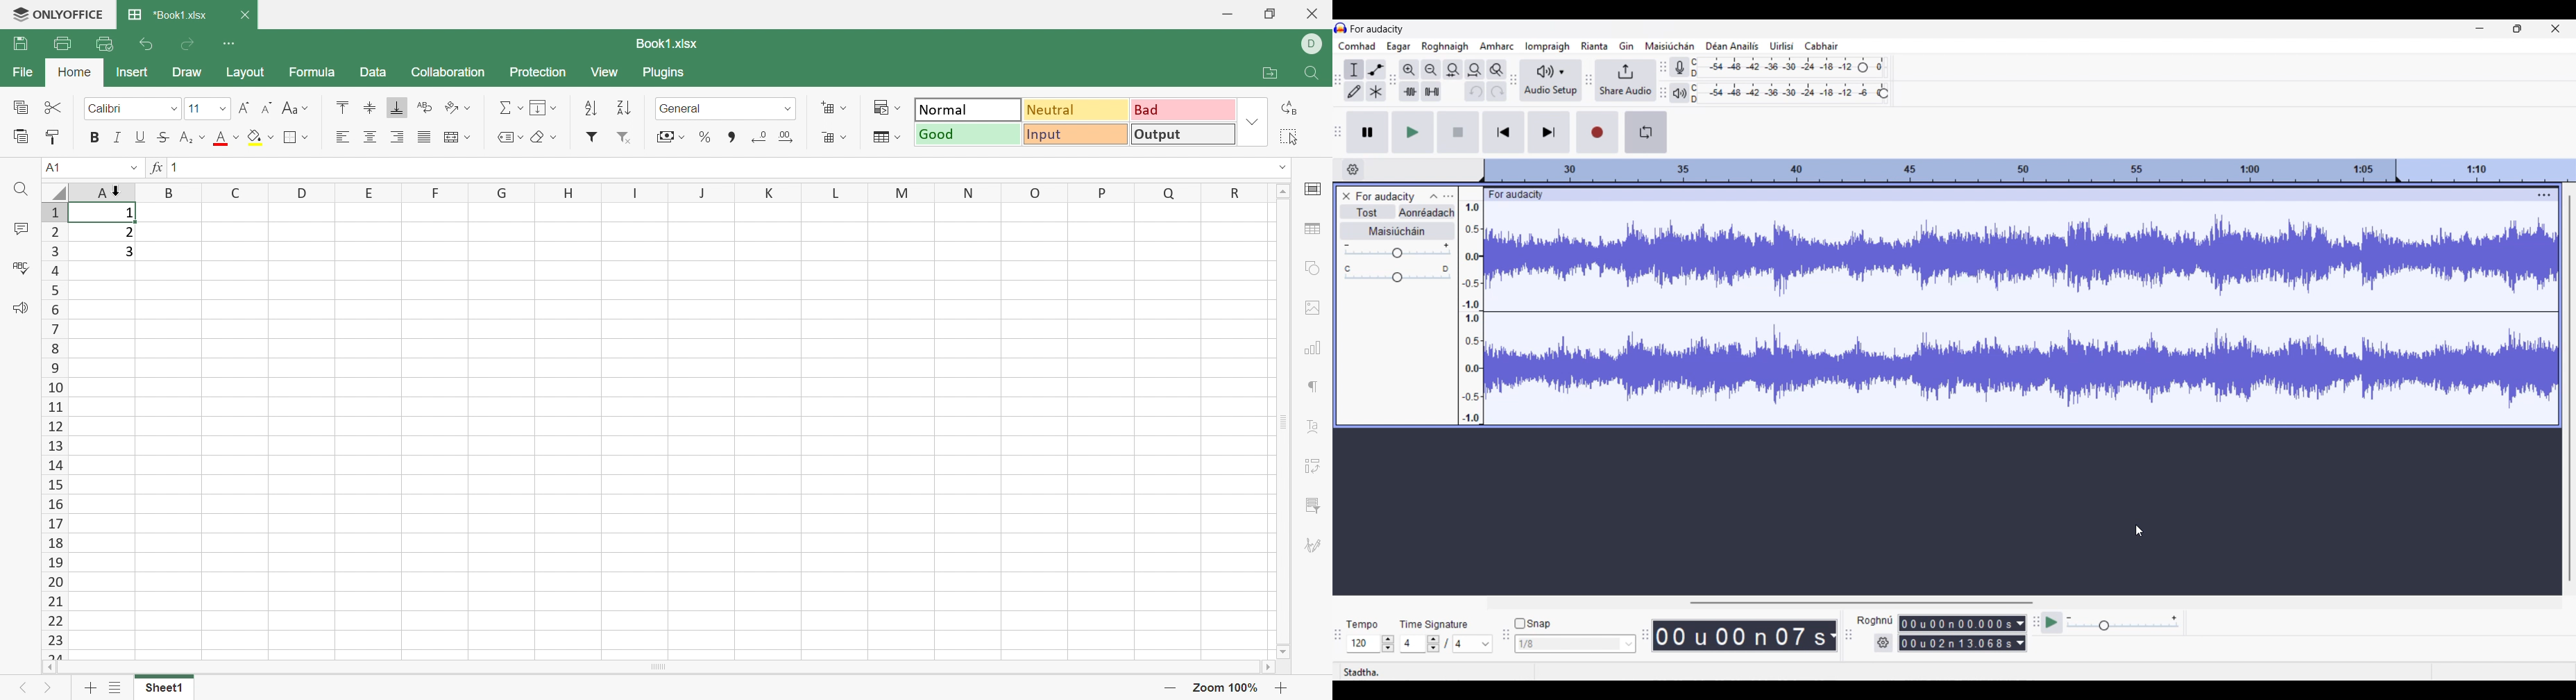 The width and height of the screenshot is (2576, 700). What do you see at coordinates (51, 167) in the screenshot?
I see `A1` at bounding box center [51, 167].